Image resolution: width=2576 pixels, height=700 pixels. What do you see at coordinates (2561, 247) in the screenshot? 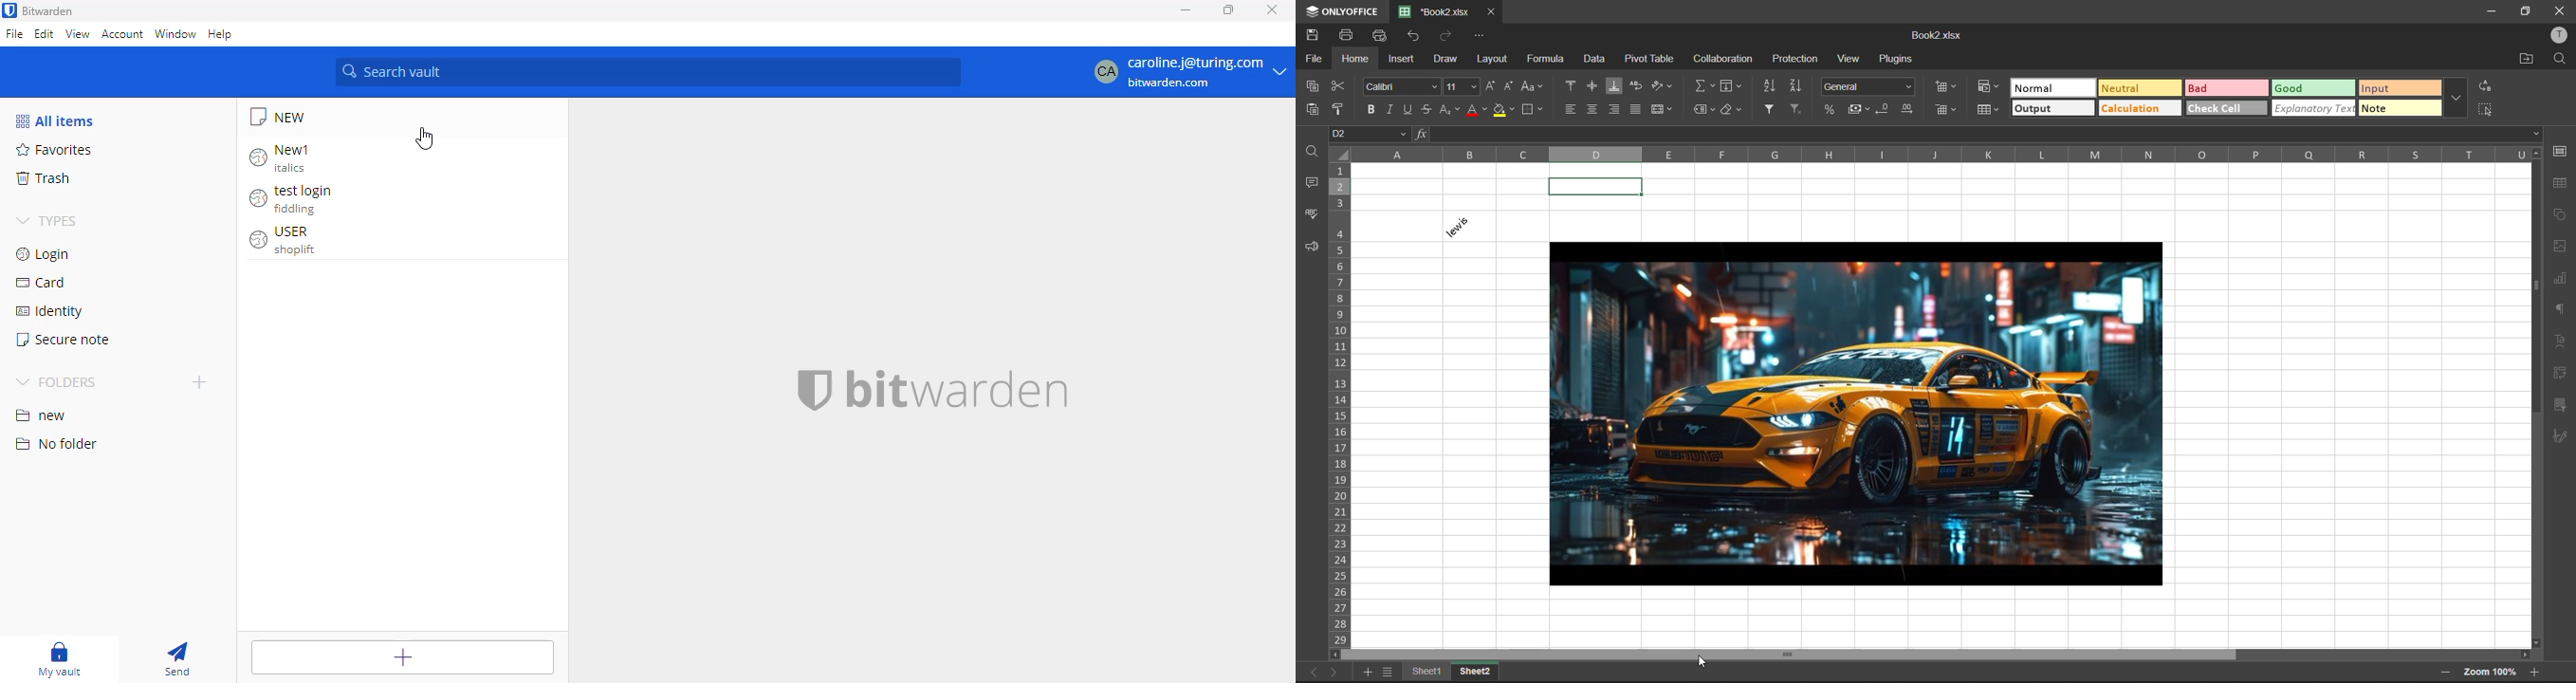
I see `images` at bounding box center [2561, 247].